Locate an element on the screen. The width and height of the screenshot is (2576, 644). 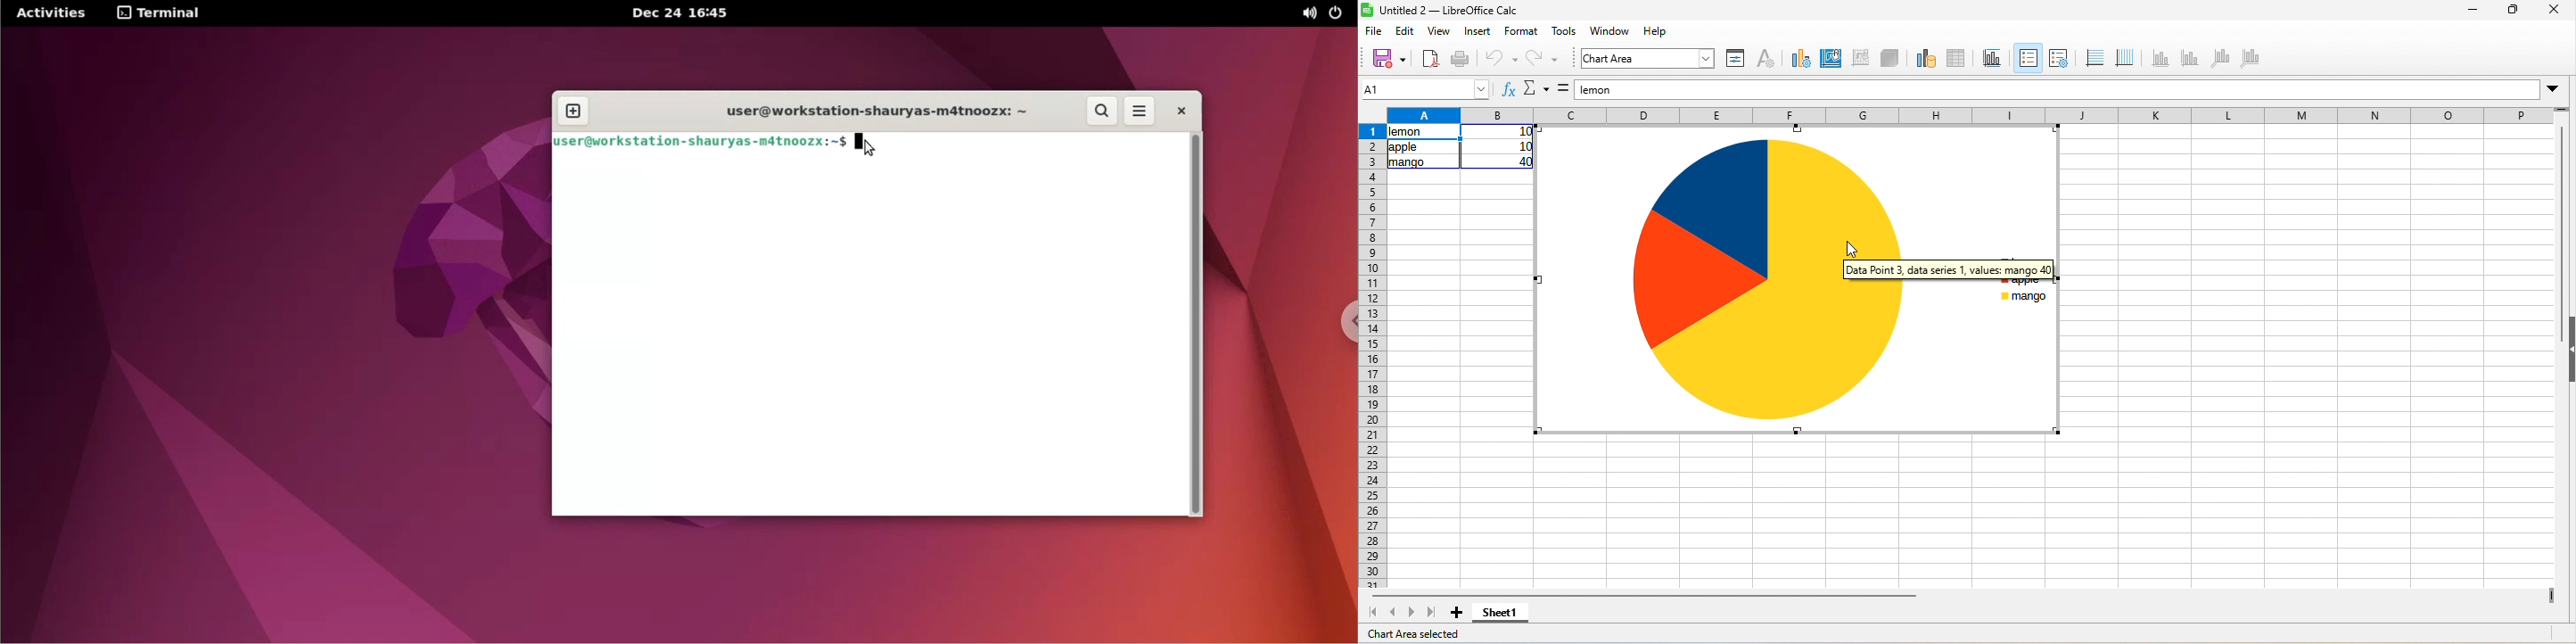
scroll to last sheet is located at coordinates (1430, 614).